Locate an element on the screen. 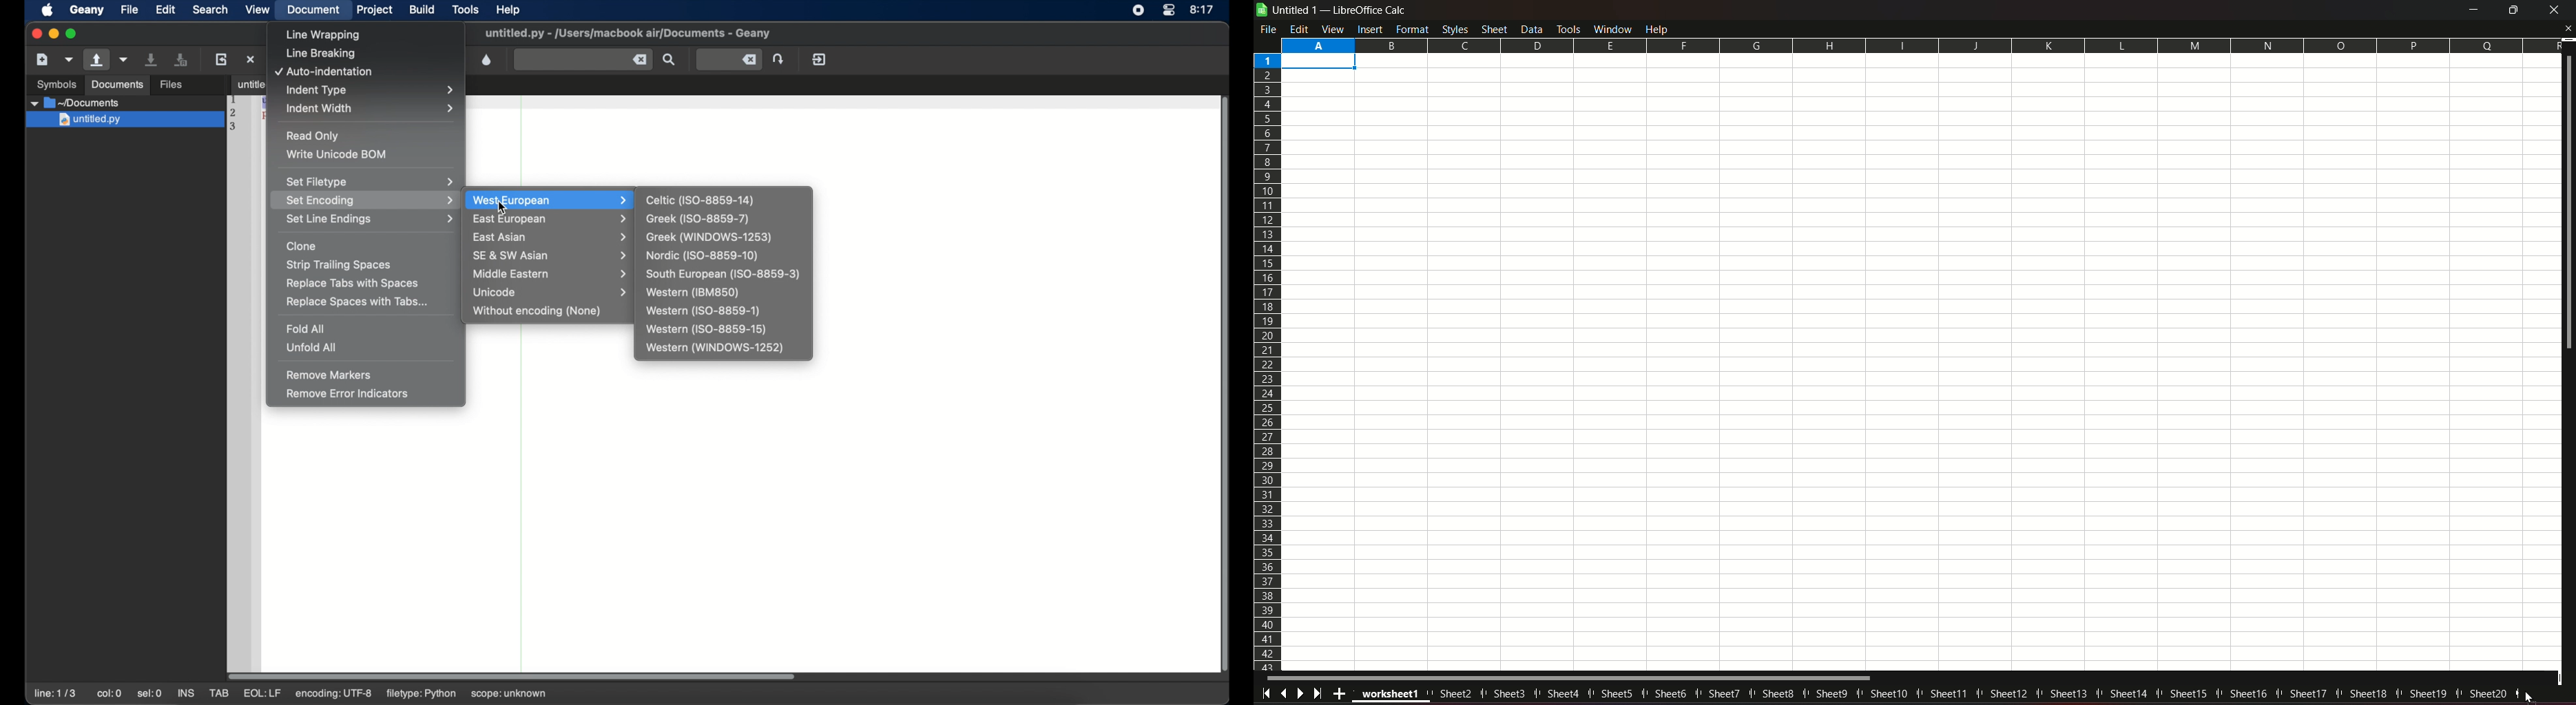  indent type menu is located at coordinates (373, 90).